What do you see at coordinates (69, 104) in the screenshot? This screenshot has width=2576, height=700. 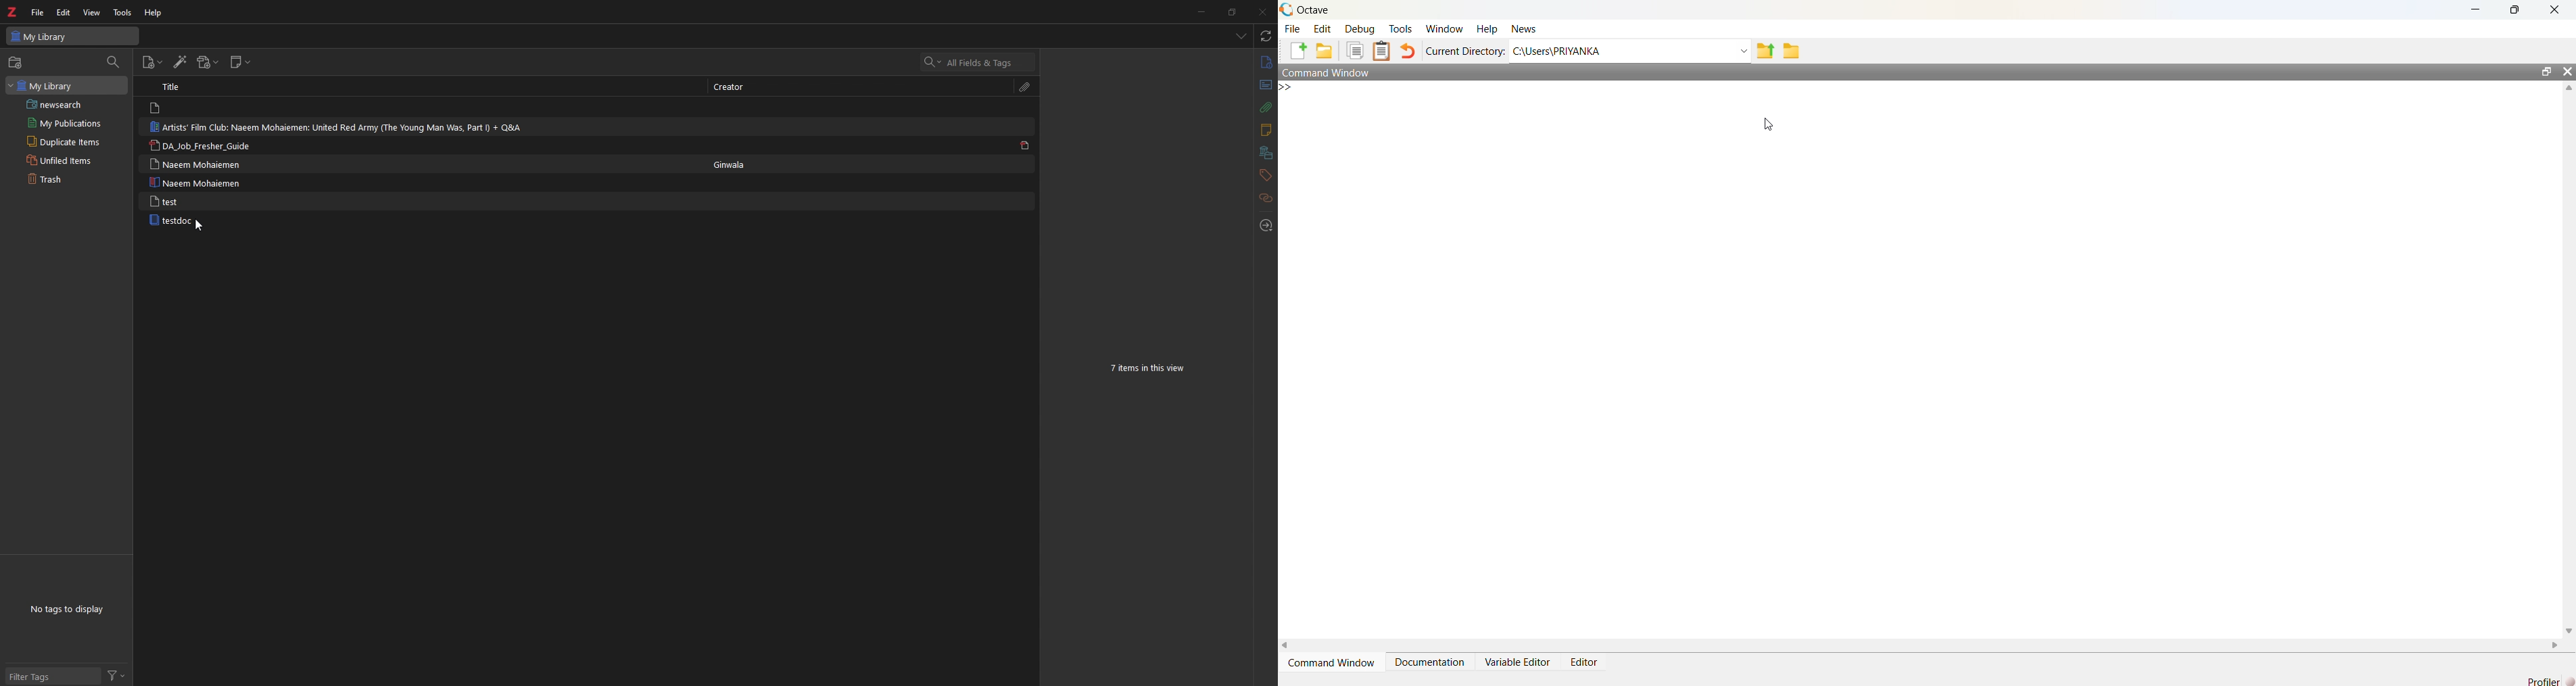 I see `saved search` at bounding box center [69, 104].